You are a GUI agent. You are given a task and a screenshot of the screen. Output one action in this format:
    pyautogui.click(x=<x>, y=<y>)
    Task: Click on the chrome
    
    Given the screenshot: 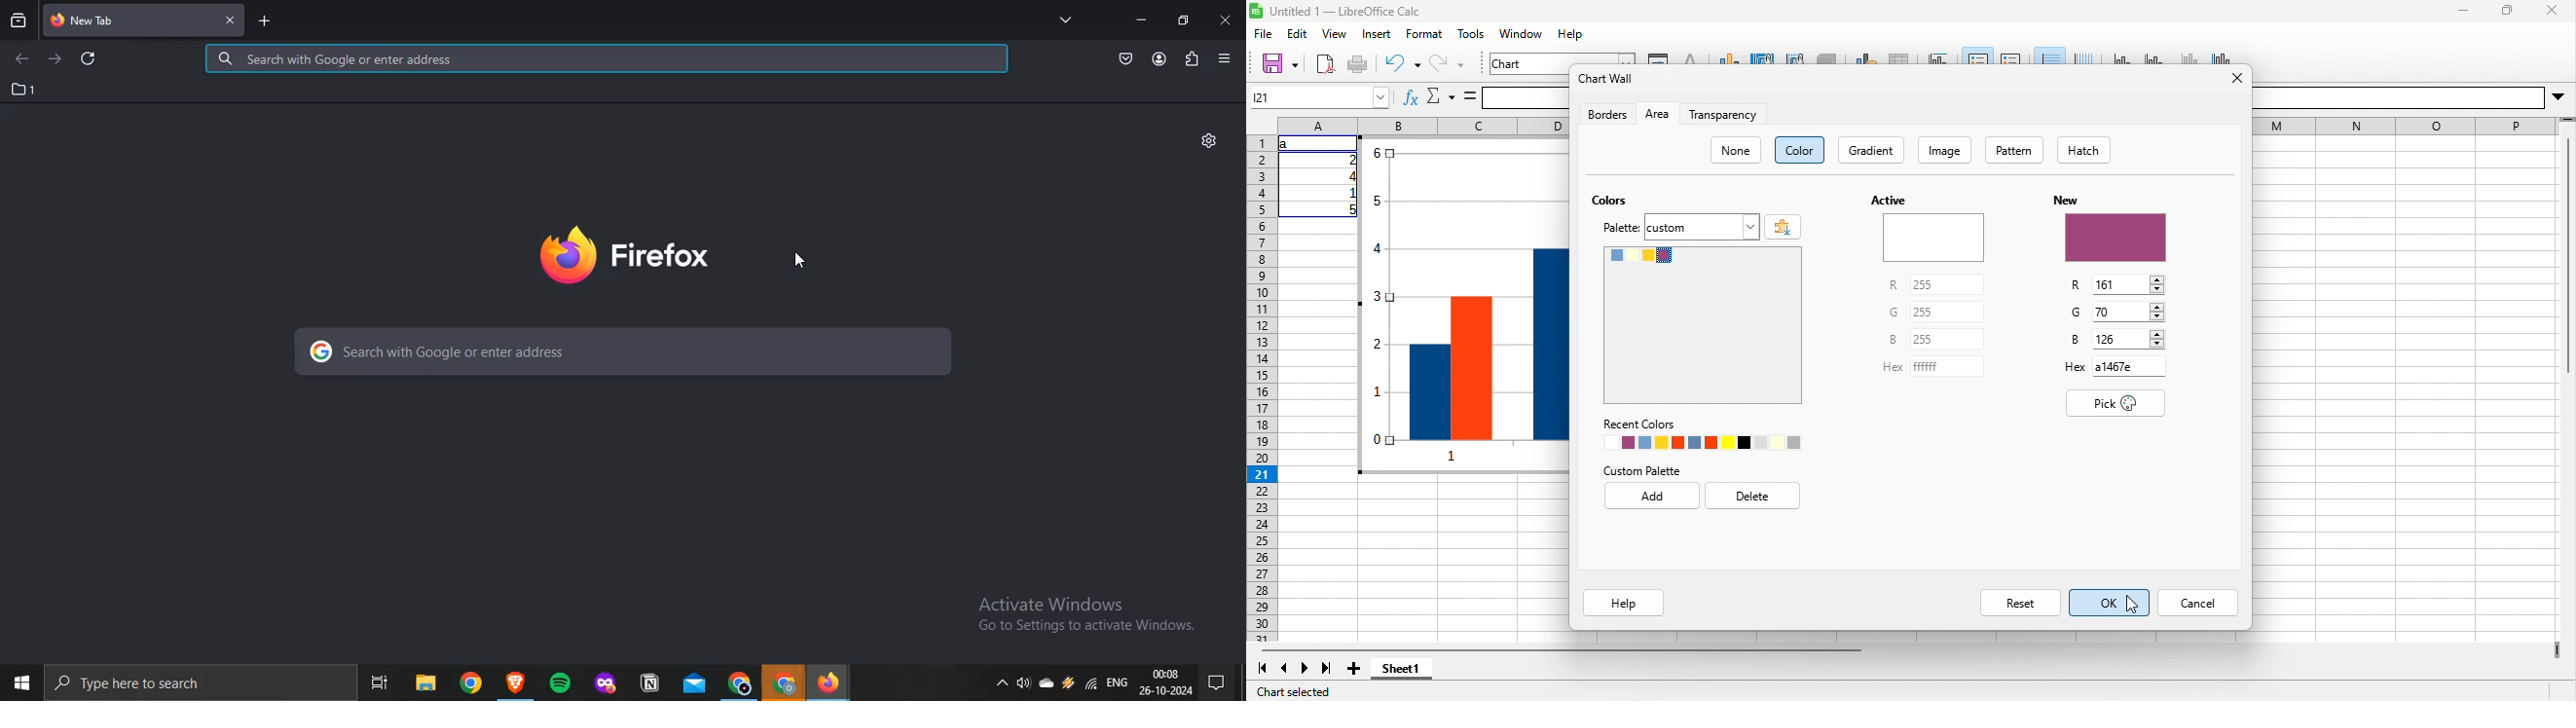 What is the action you would take?
    pyautogui.click(x=785, y=683)
    